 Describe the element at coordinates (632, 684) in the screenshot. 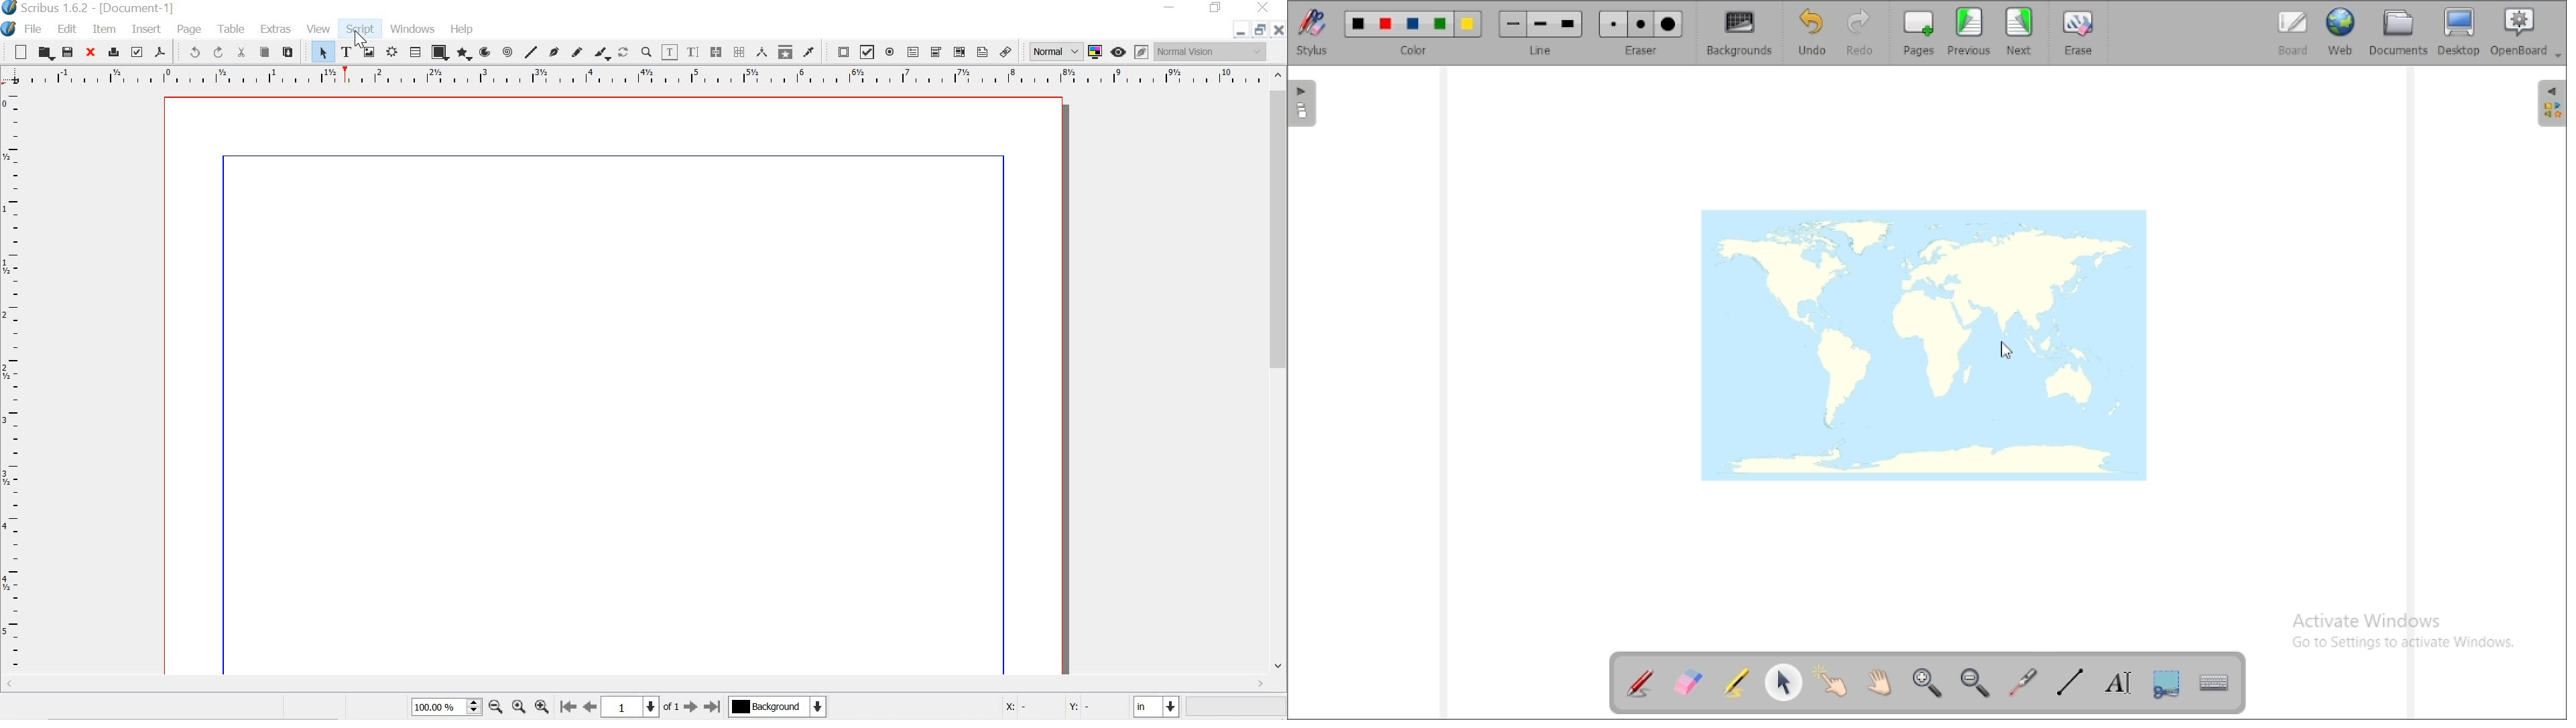

I see `scrollbar` at that location.